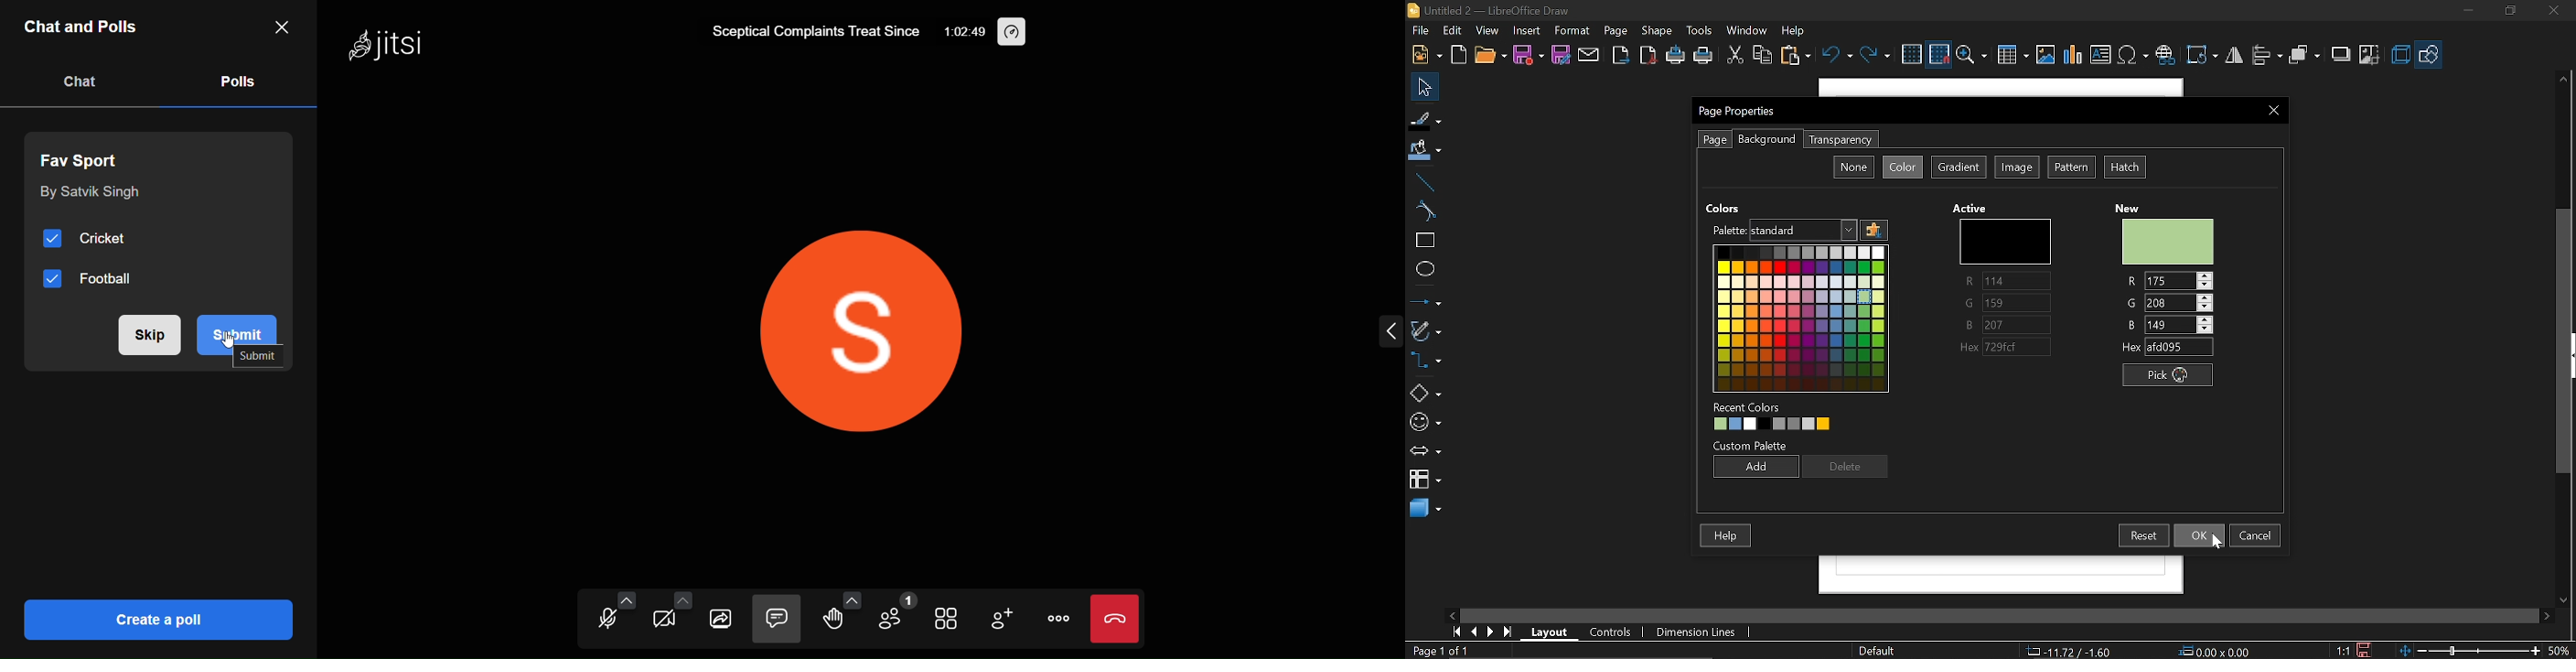 The width and height of the screenshot is (2576, 672). I want to click on Go to last page, so click(1510, 632).